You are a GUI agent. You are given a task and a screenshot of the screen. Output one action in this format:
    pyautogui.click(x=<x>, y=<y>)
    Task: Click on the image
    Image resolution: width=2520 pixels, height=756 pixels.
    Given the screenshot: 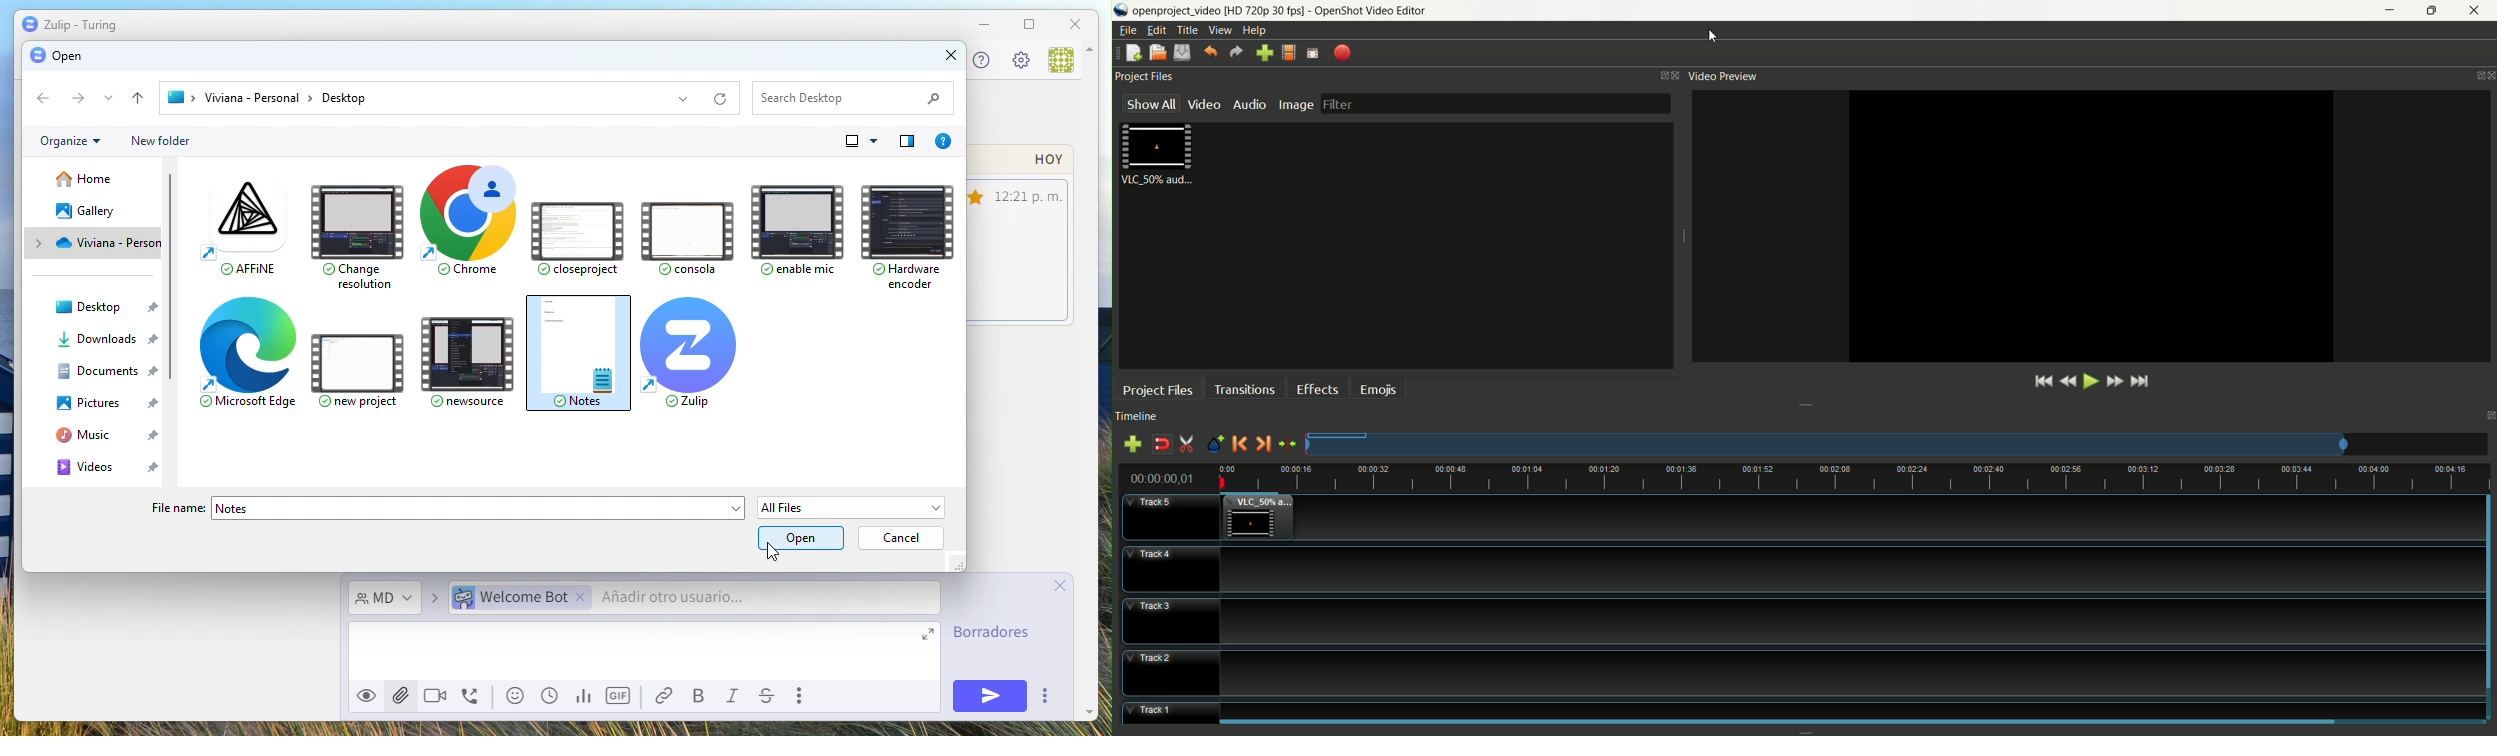 What is the action you would take?
    pyautogui.click(x=1295, y=105)
    